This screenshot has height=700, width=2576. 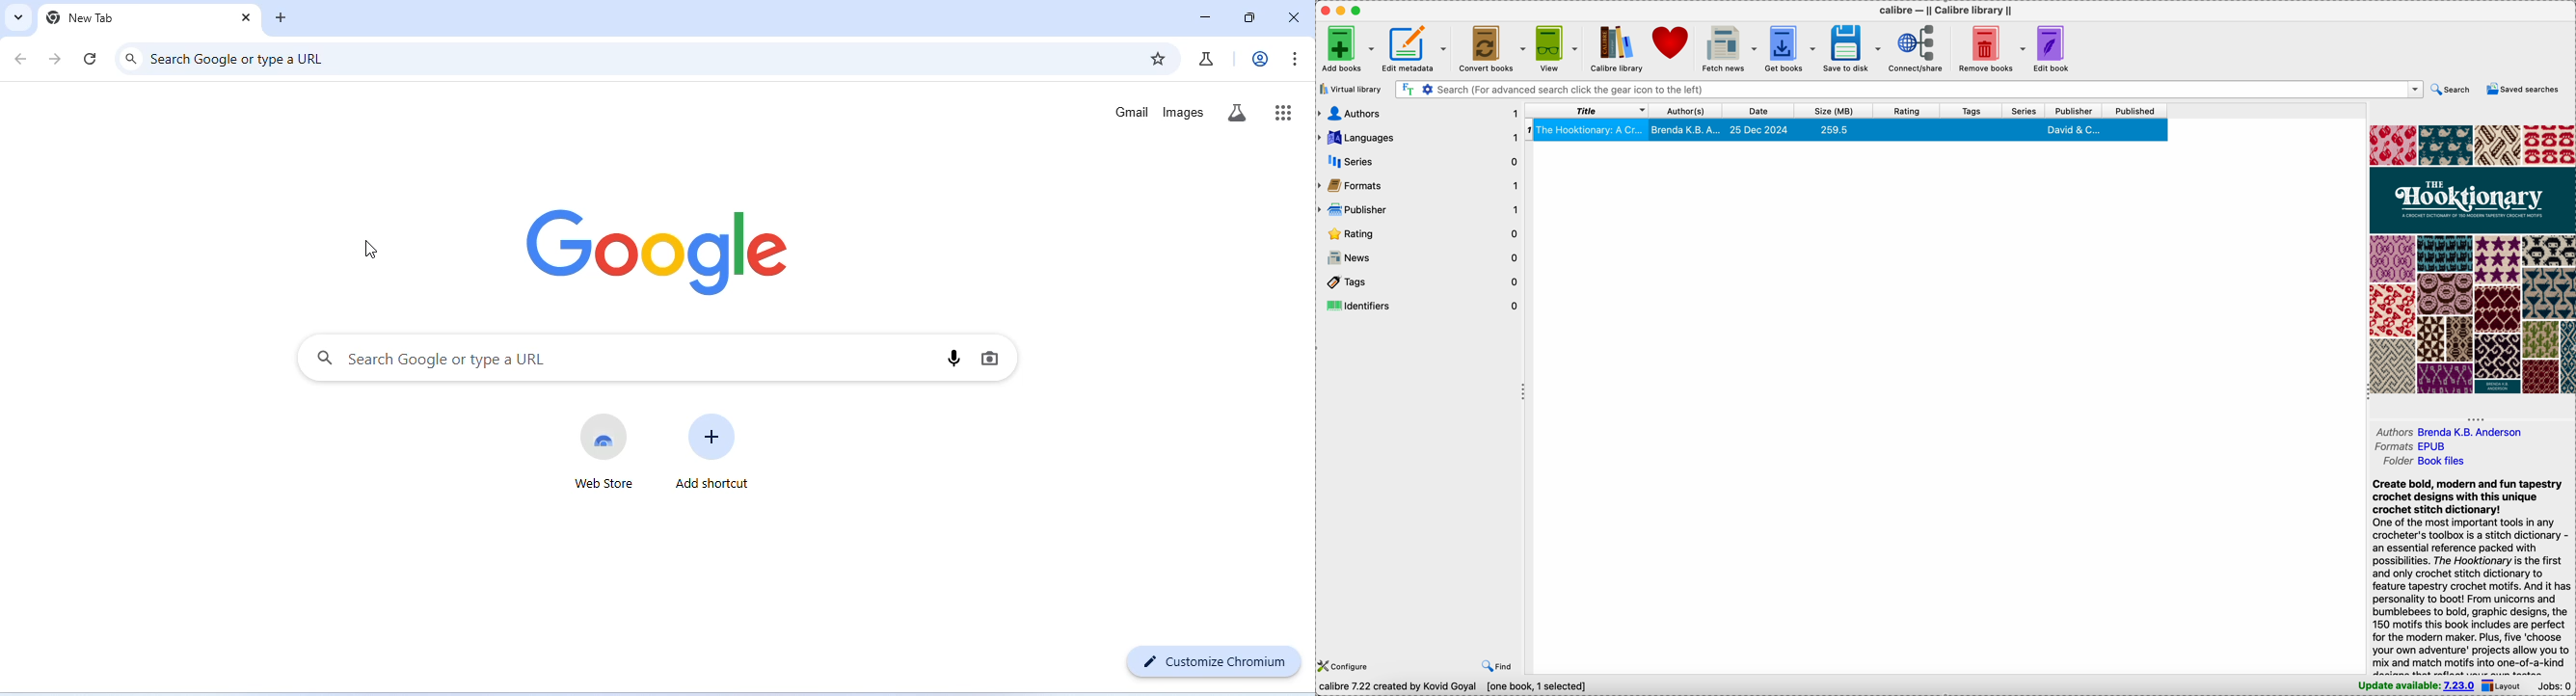 What do you see at coordinates (712, 453) in the screenshot?
I see `add shortcut` at bounding box center [712, 453].